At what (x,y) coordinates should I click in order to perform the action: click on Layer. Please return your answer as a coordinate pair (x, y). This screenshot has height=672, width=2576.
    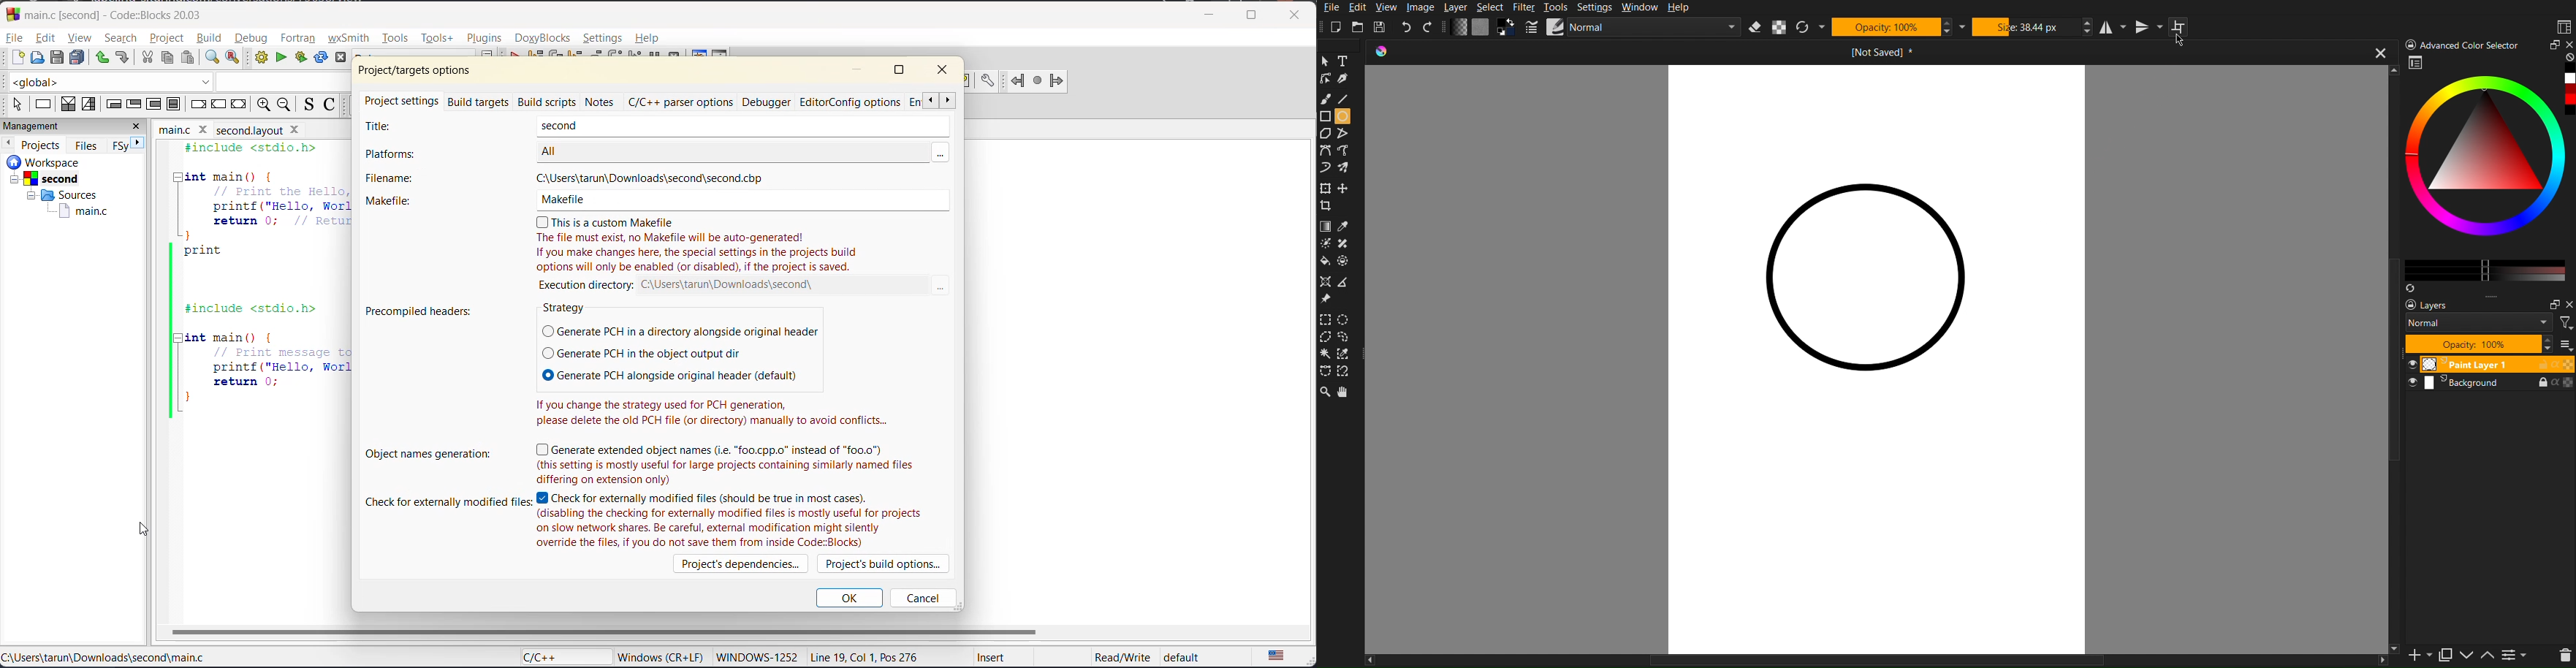
    Looking at the image, I should click on (1454, 9).